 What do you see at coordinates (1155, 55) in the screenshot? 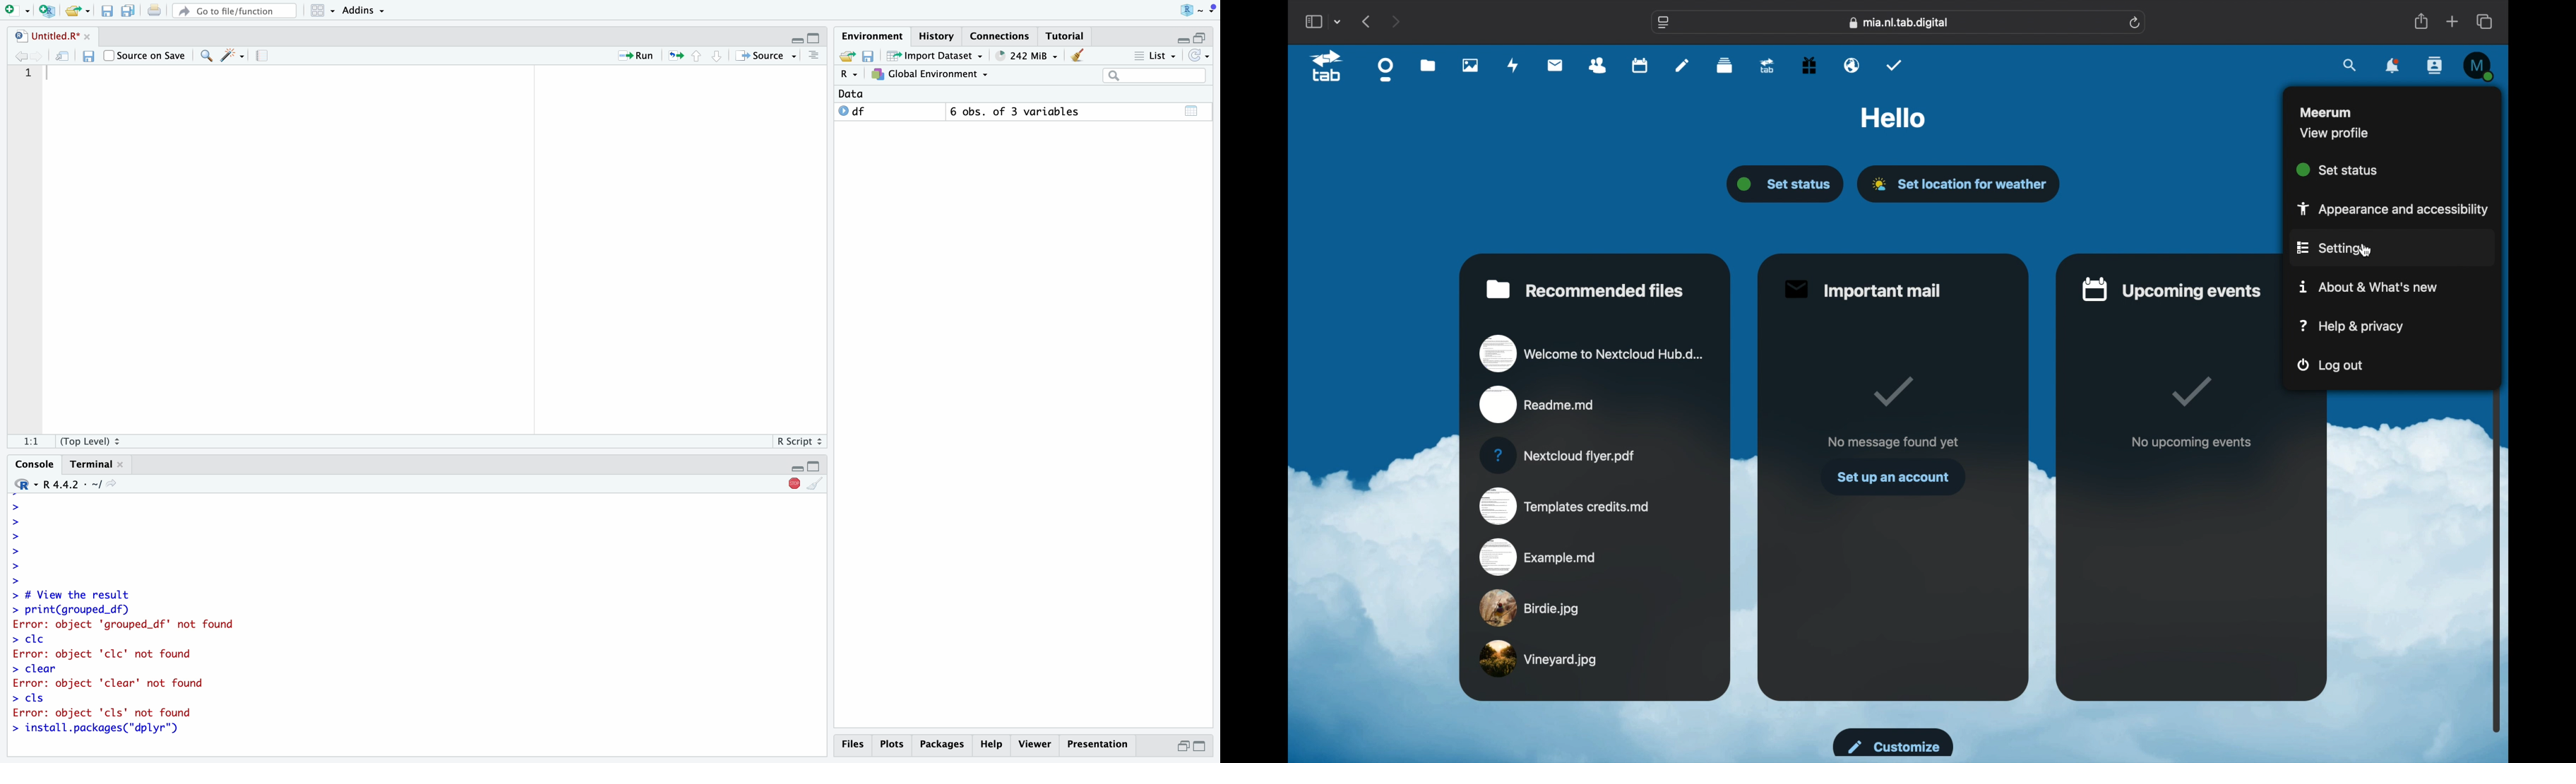
I see `List` at bounding box center [1155, 55].